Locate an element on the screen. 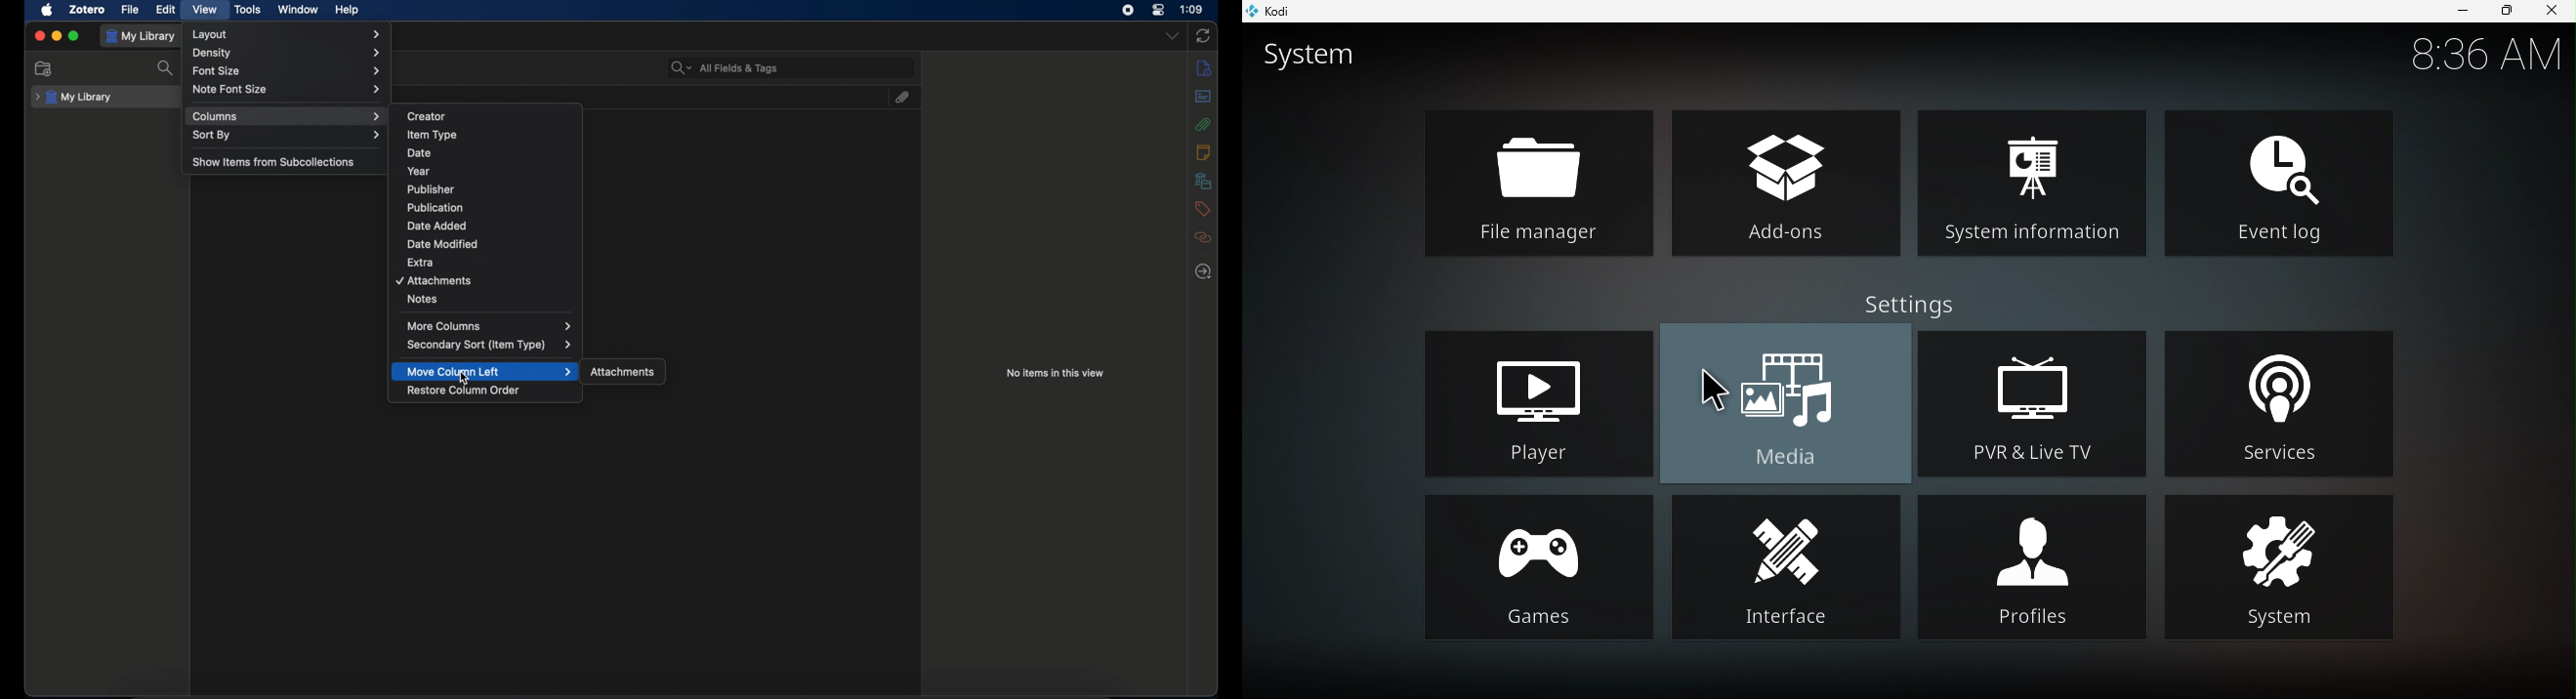 This screenshot has width=2576, height=700. Settings is located at coordinates (1914, 300).